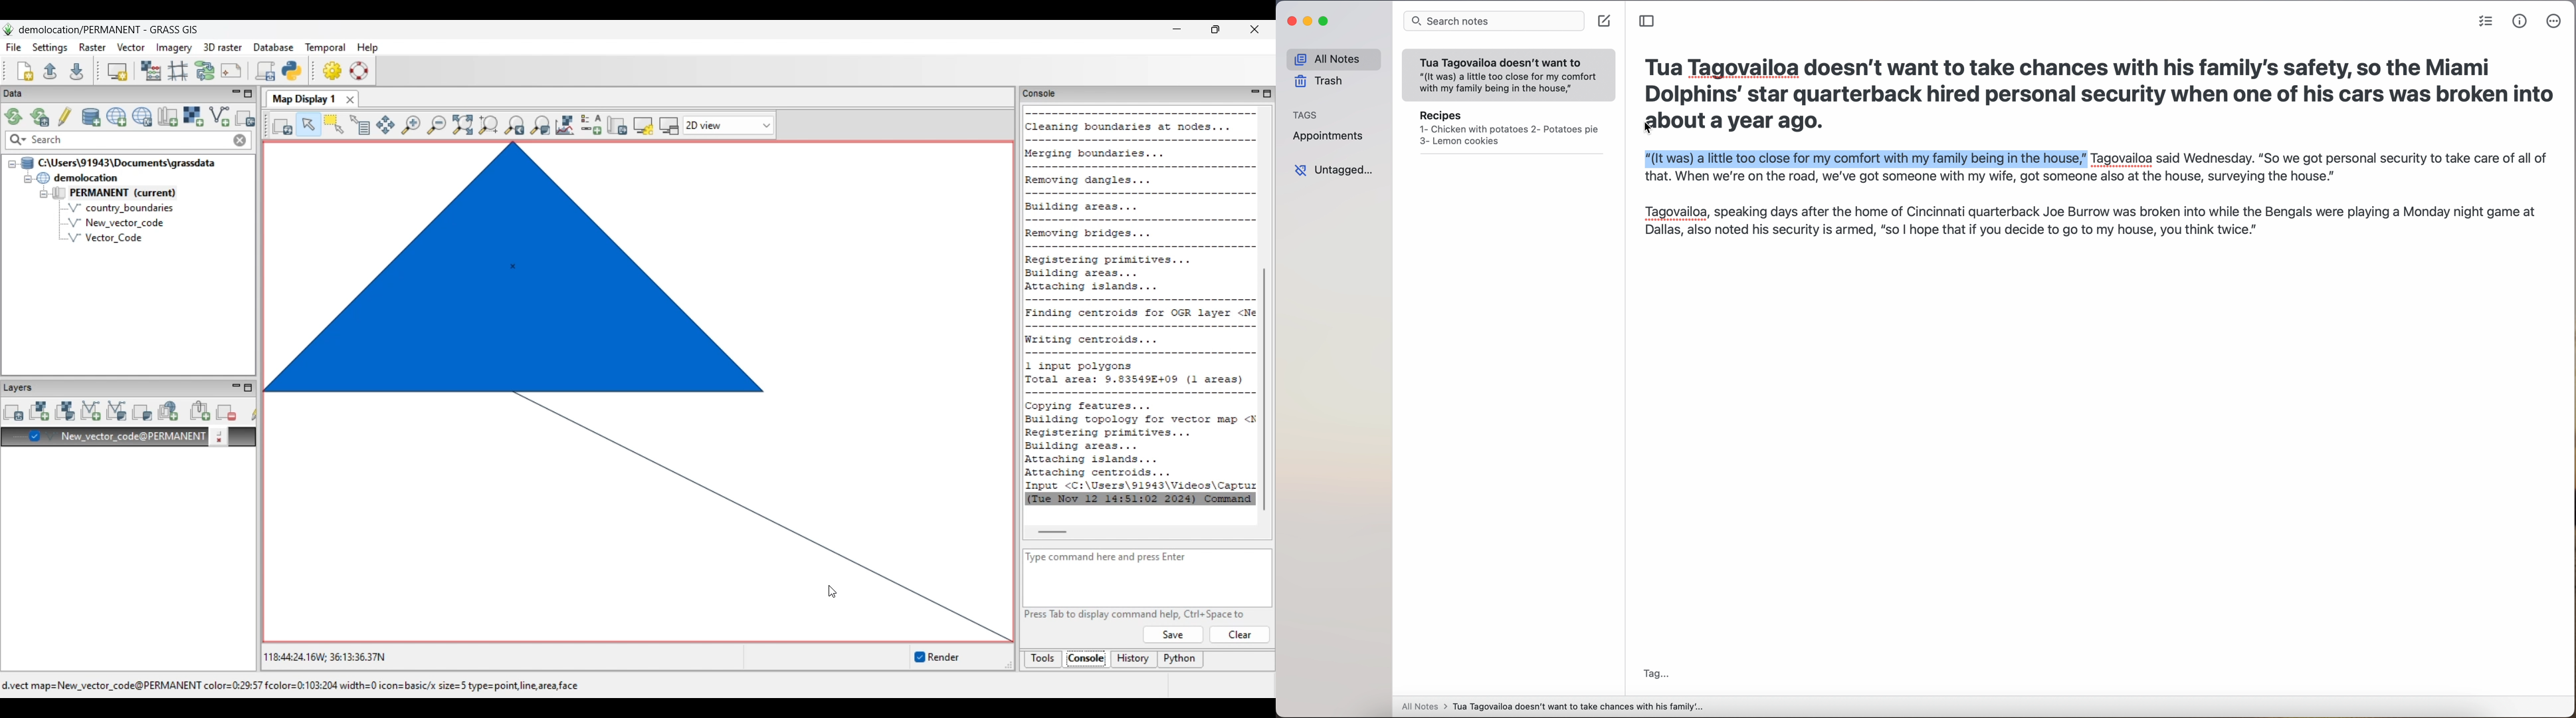 The height and width of the screenshot is (728, 2576). I want to click on maximize Simplenote, so click(1324, 21).